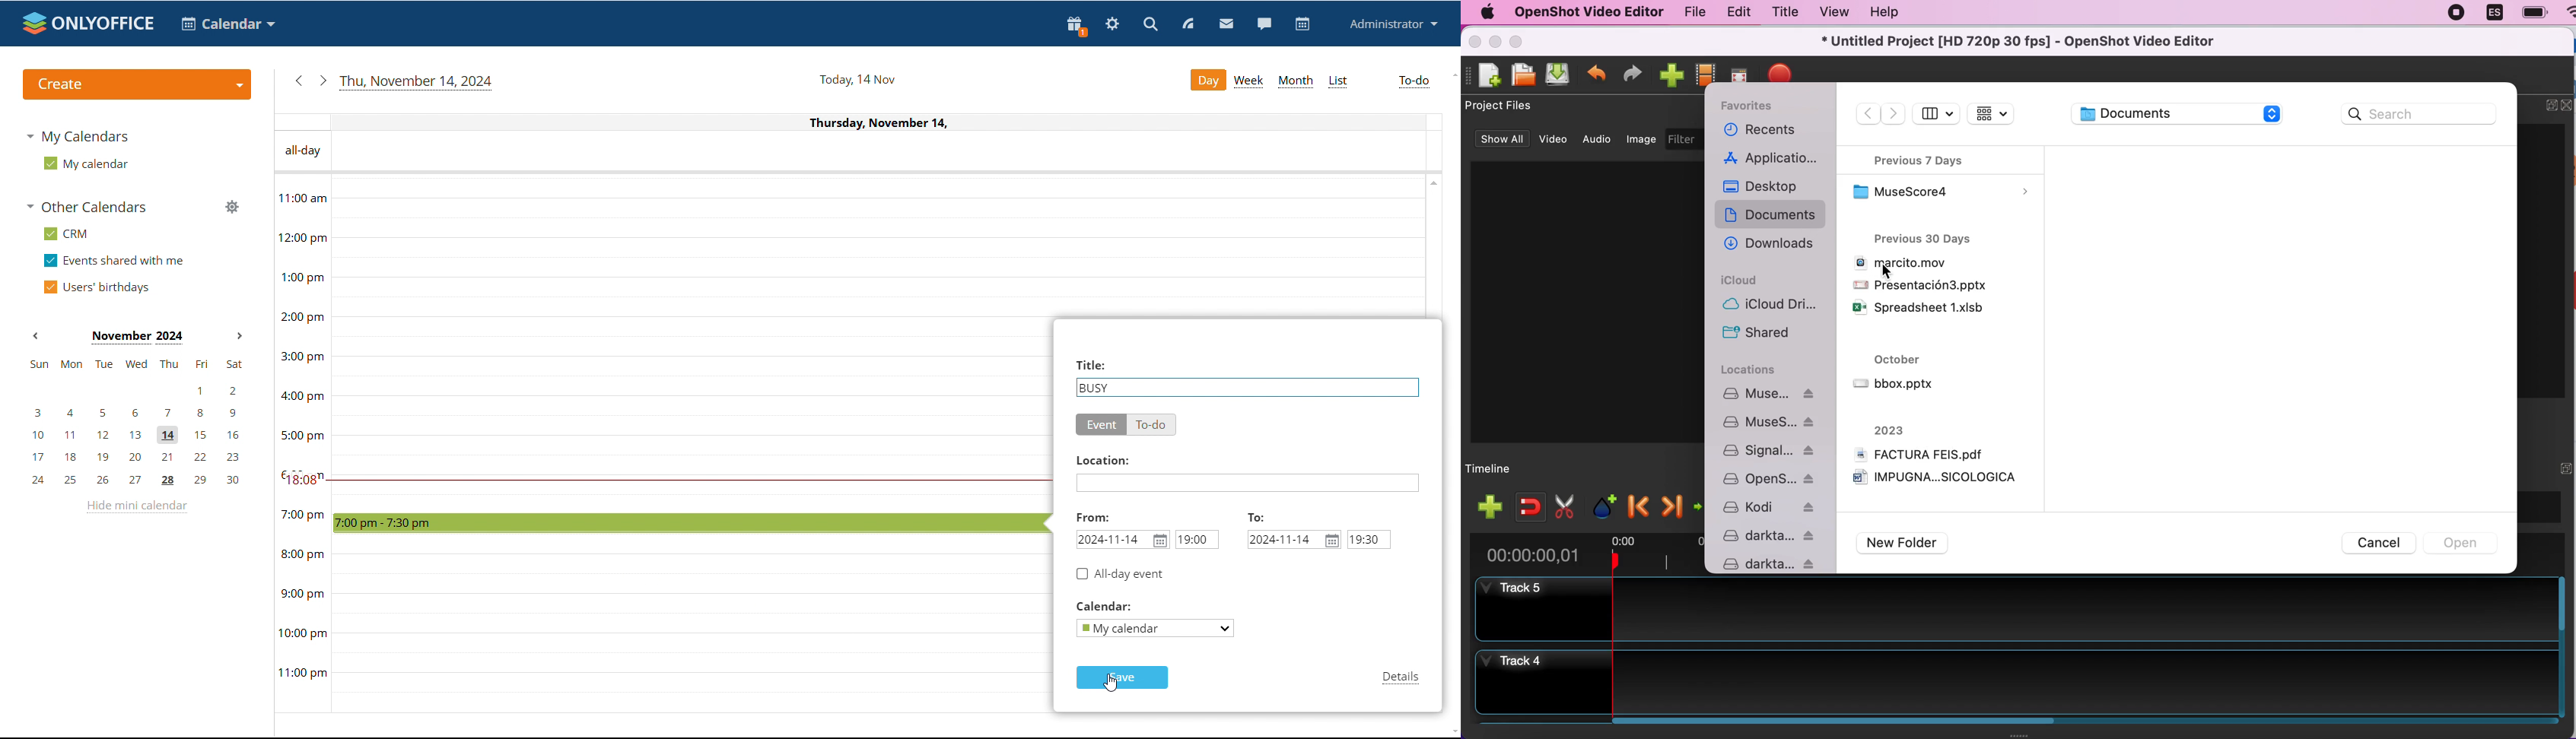  I want to click on select application, so click(228, 24).